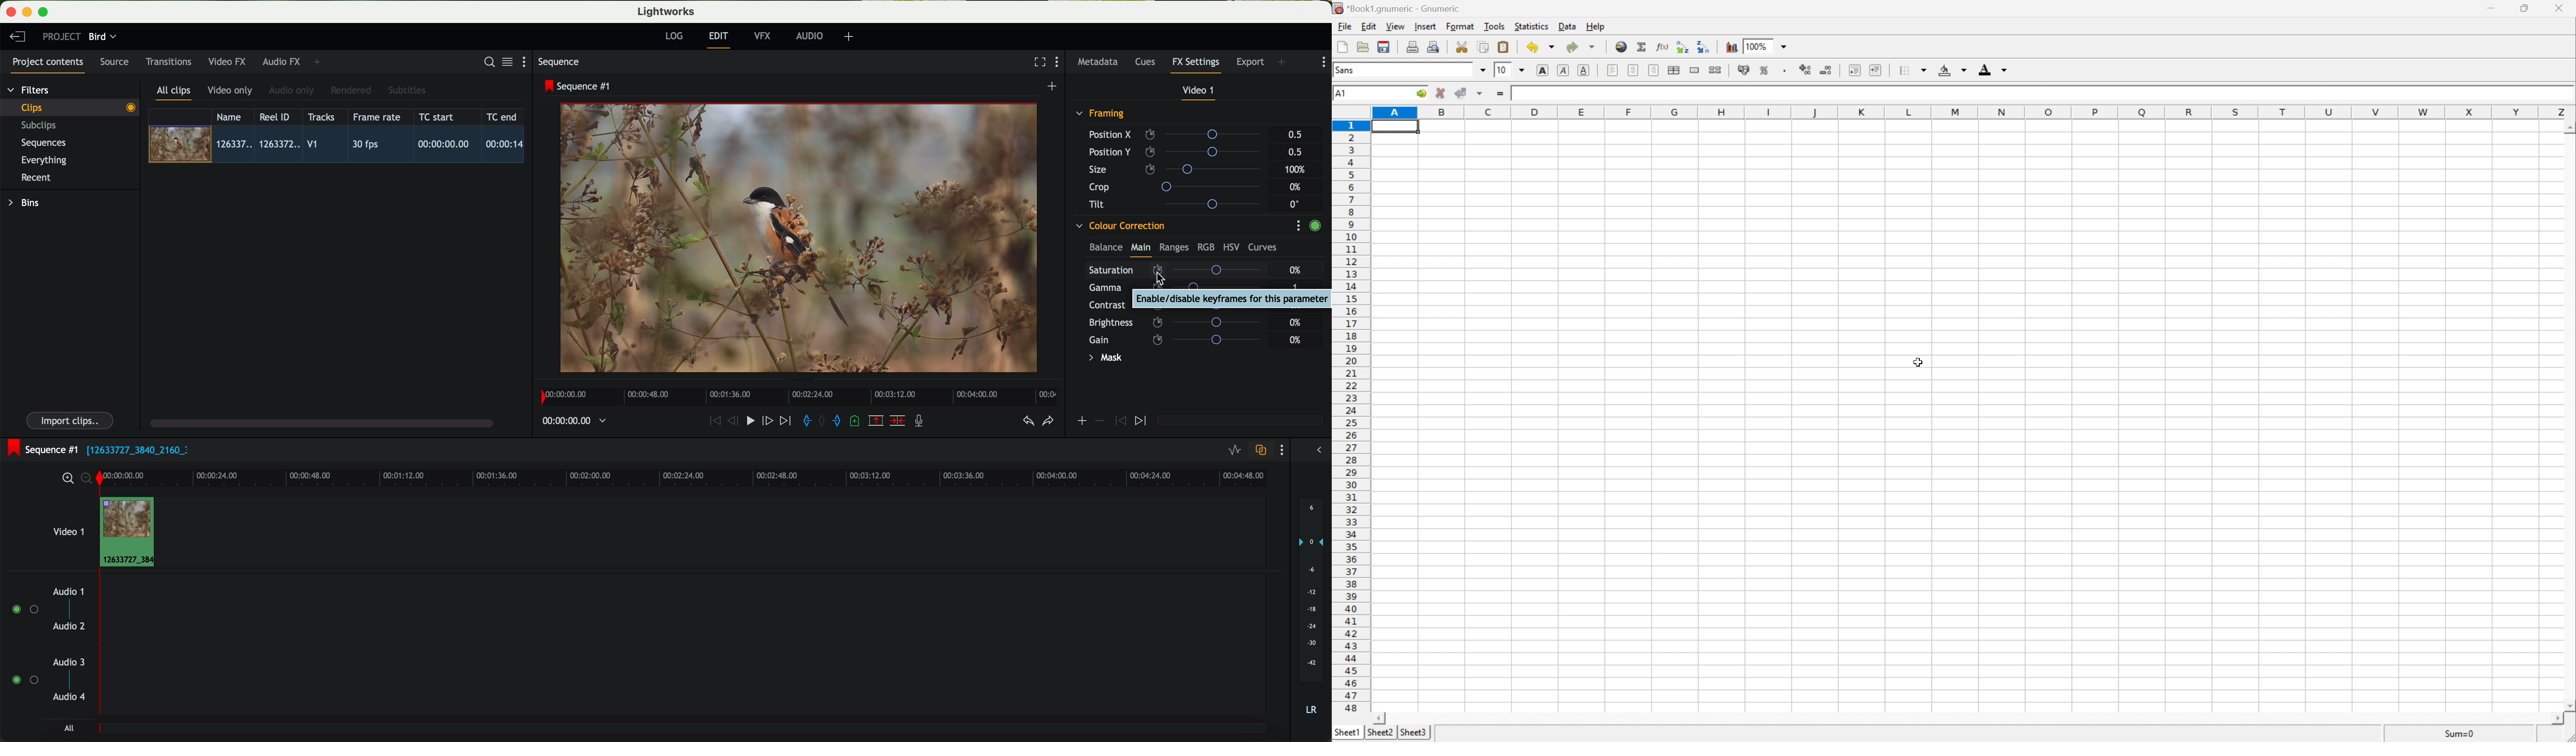 This screenshot has width=2576, height=756. I want to click on Italic, so click(1562, 70).